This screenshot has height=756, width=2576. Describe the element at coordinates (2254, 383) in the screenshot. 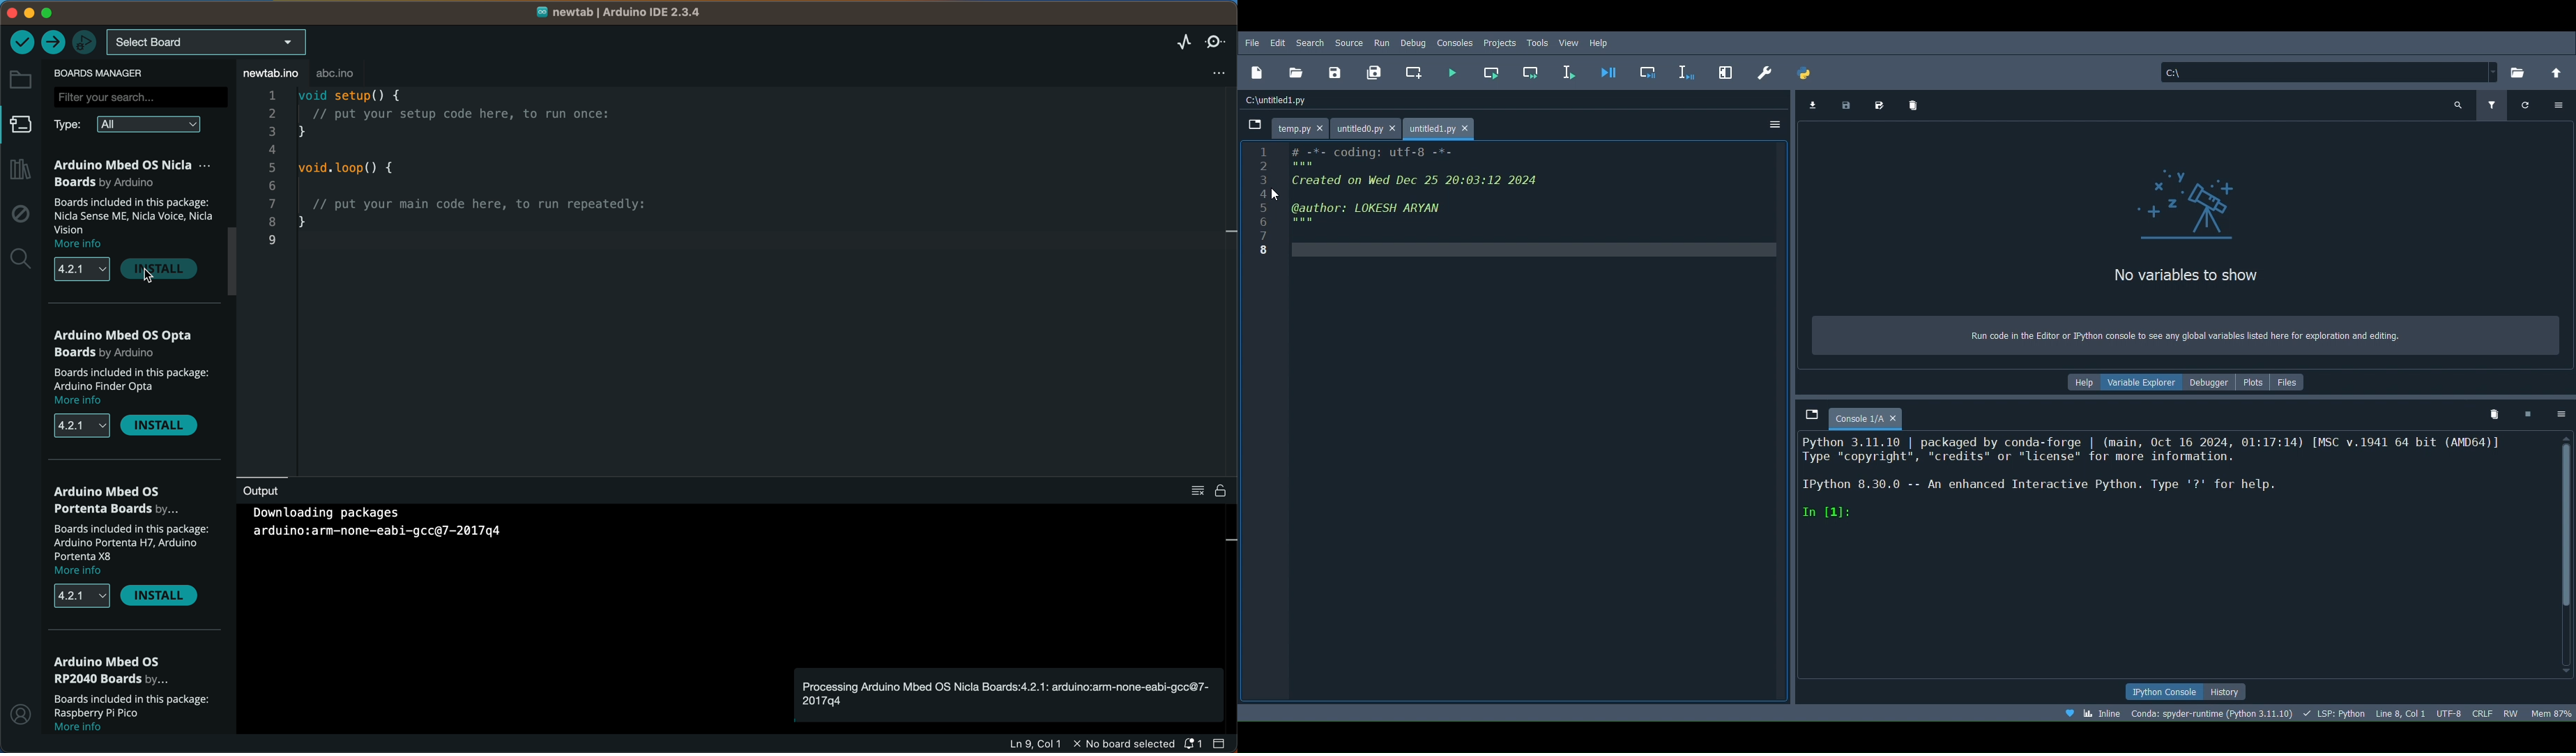

I see `Plots` at that location.